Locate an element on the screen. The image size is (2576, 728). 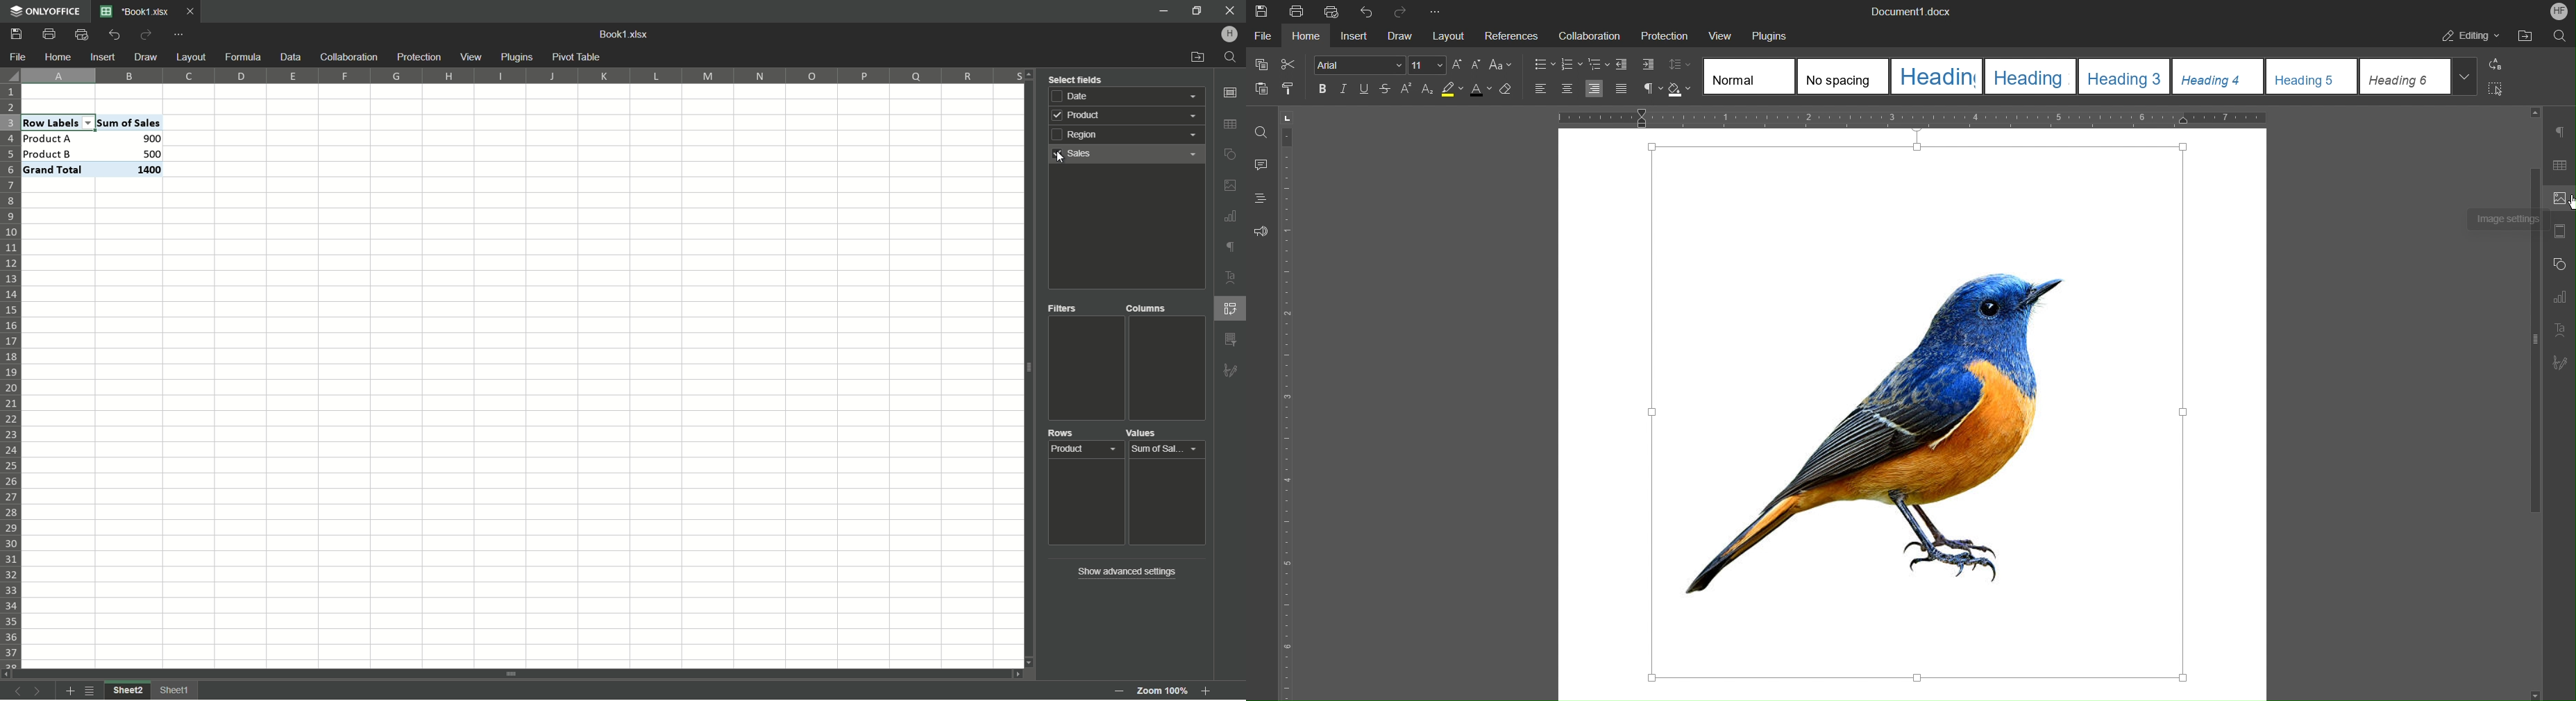
Bold is located at coordinates (1323, 89).